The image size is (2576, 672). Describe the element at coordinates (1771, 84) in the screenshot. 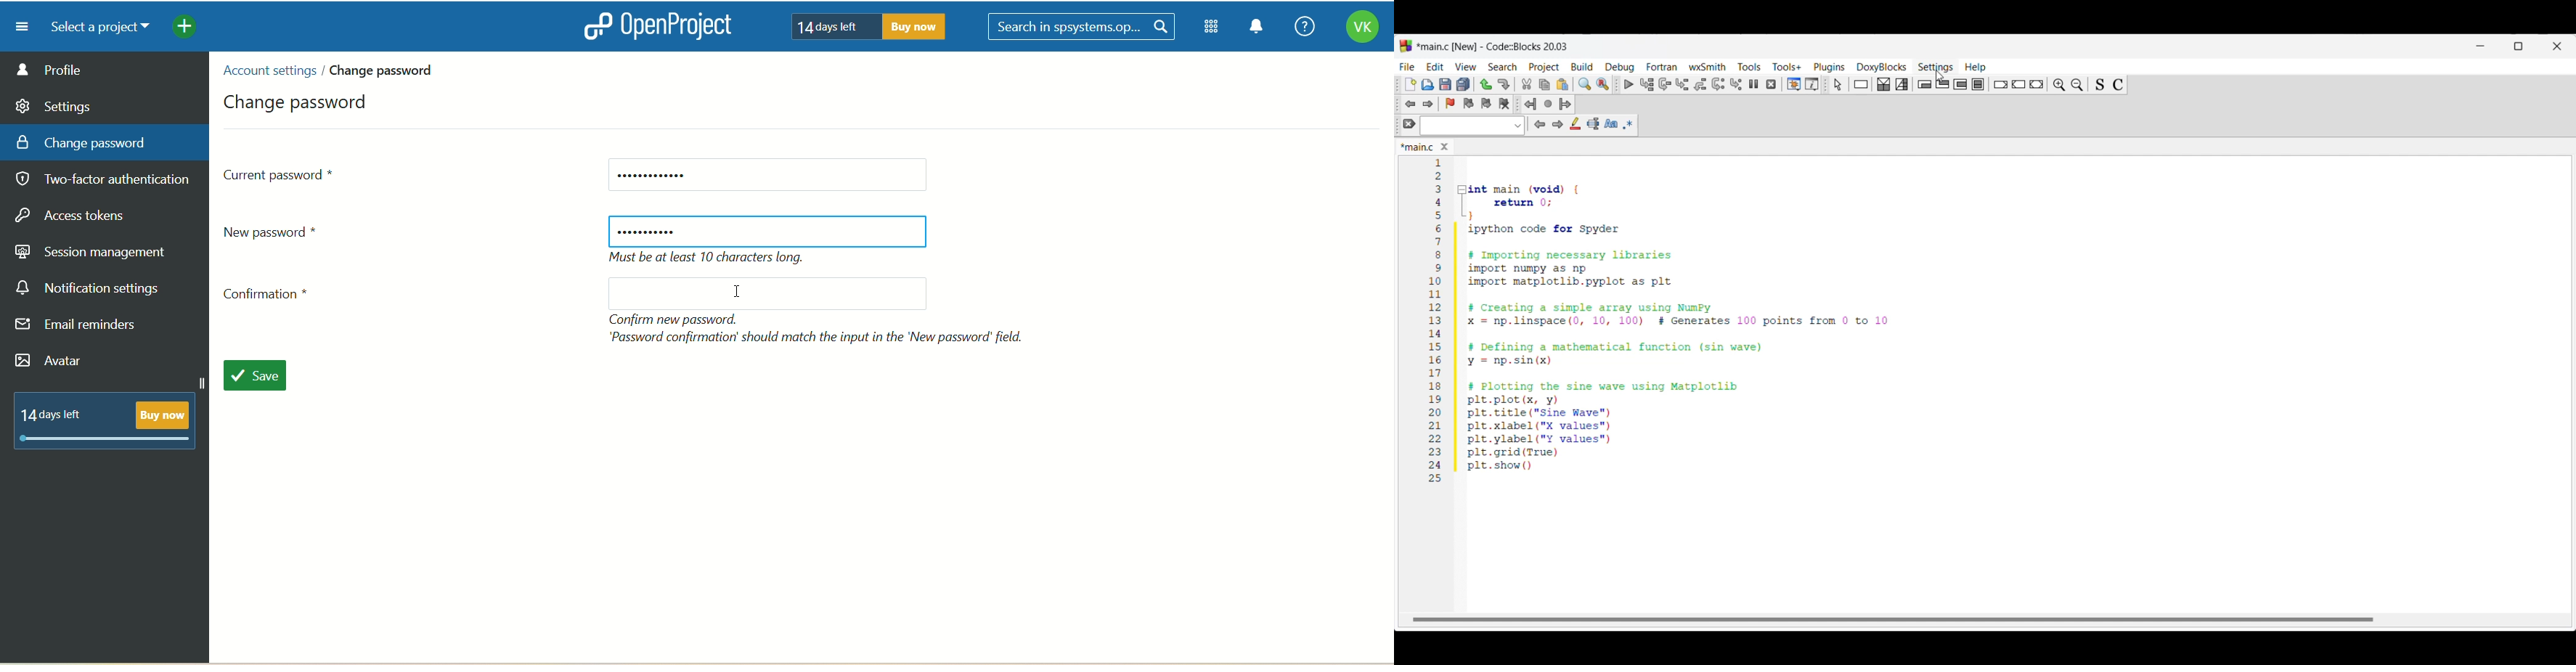

I see `Stop debugger` at that location.